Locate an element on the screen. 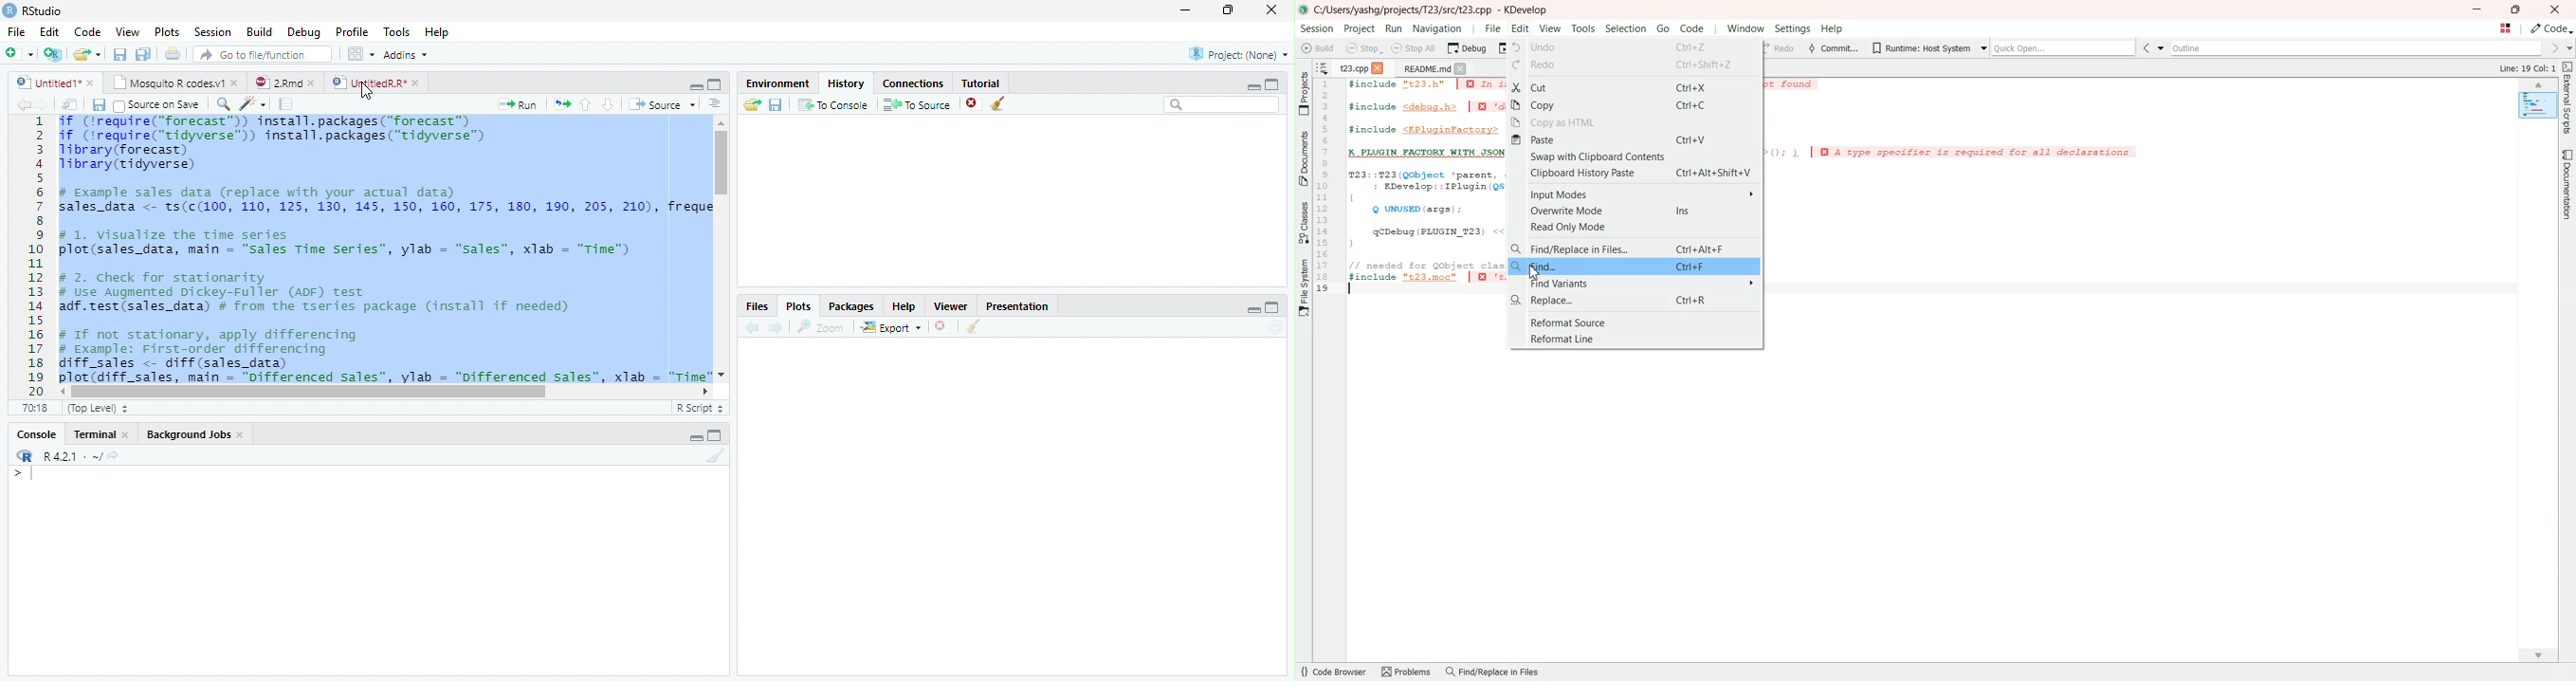  Tools is located at coordinates (395, 31).